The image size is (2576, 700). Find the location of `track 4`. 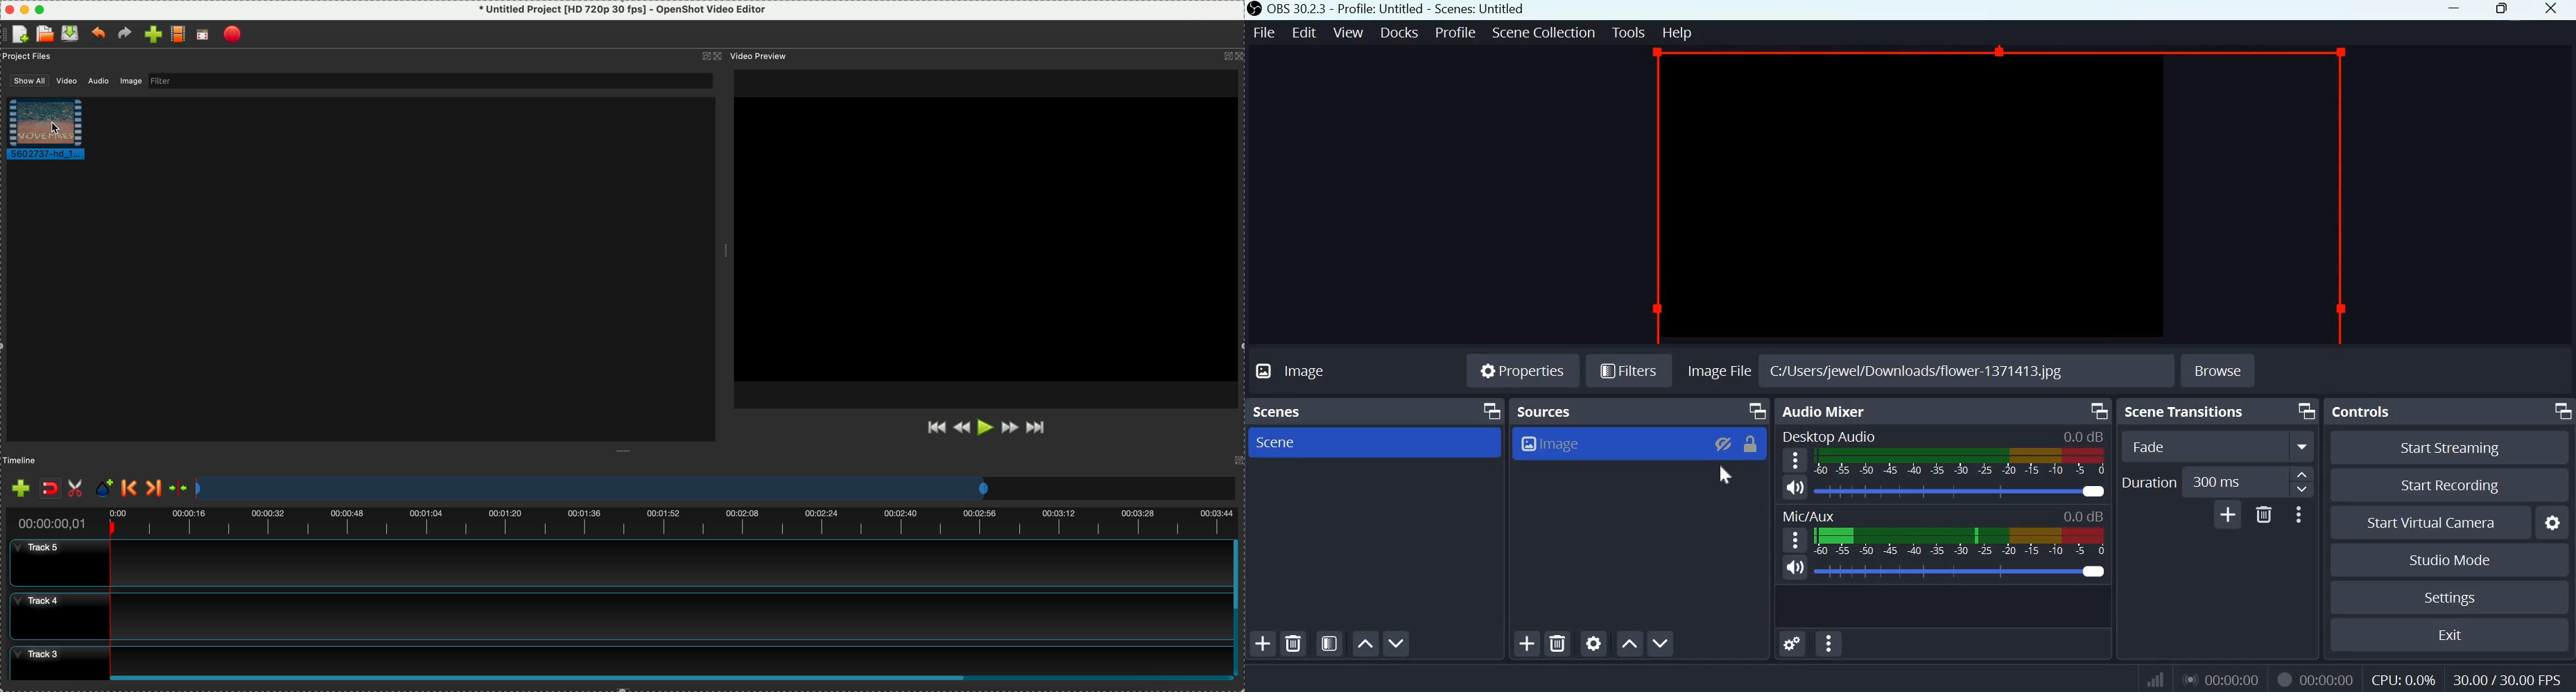

track 4 is located at coordinates (615, 616).